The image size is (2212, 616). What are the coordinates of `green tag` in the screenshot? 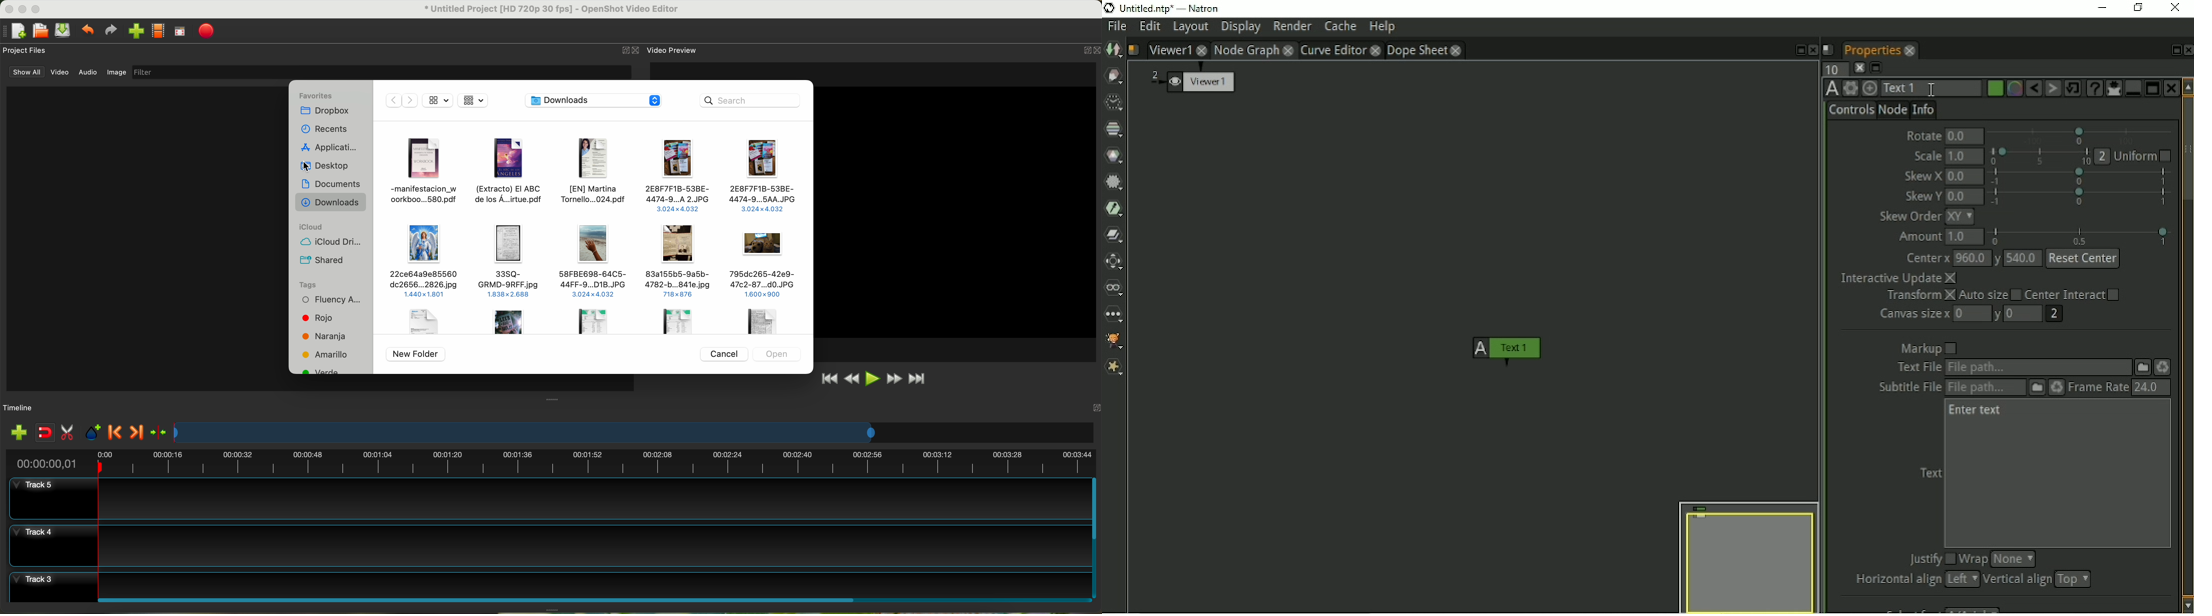 It's located at (323, 372).